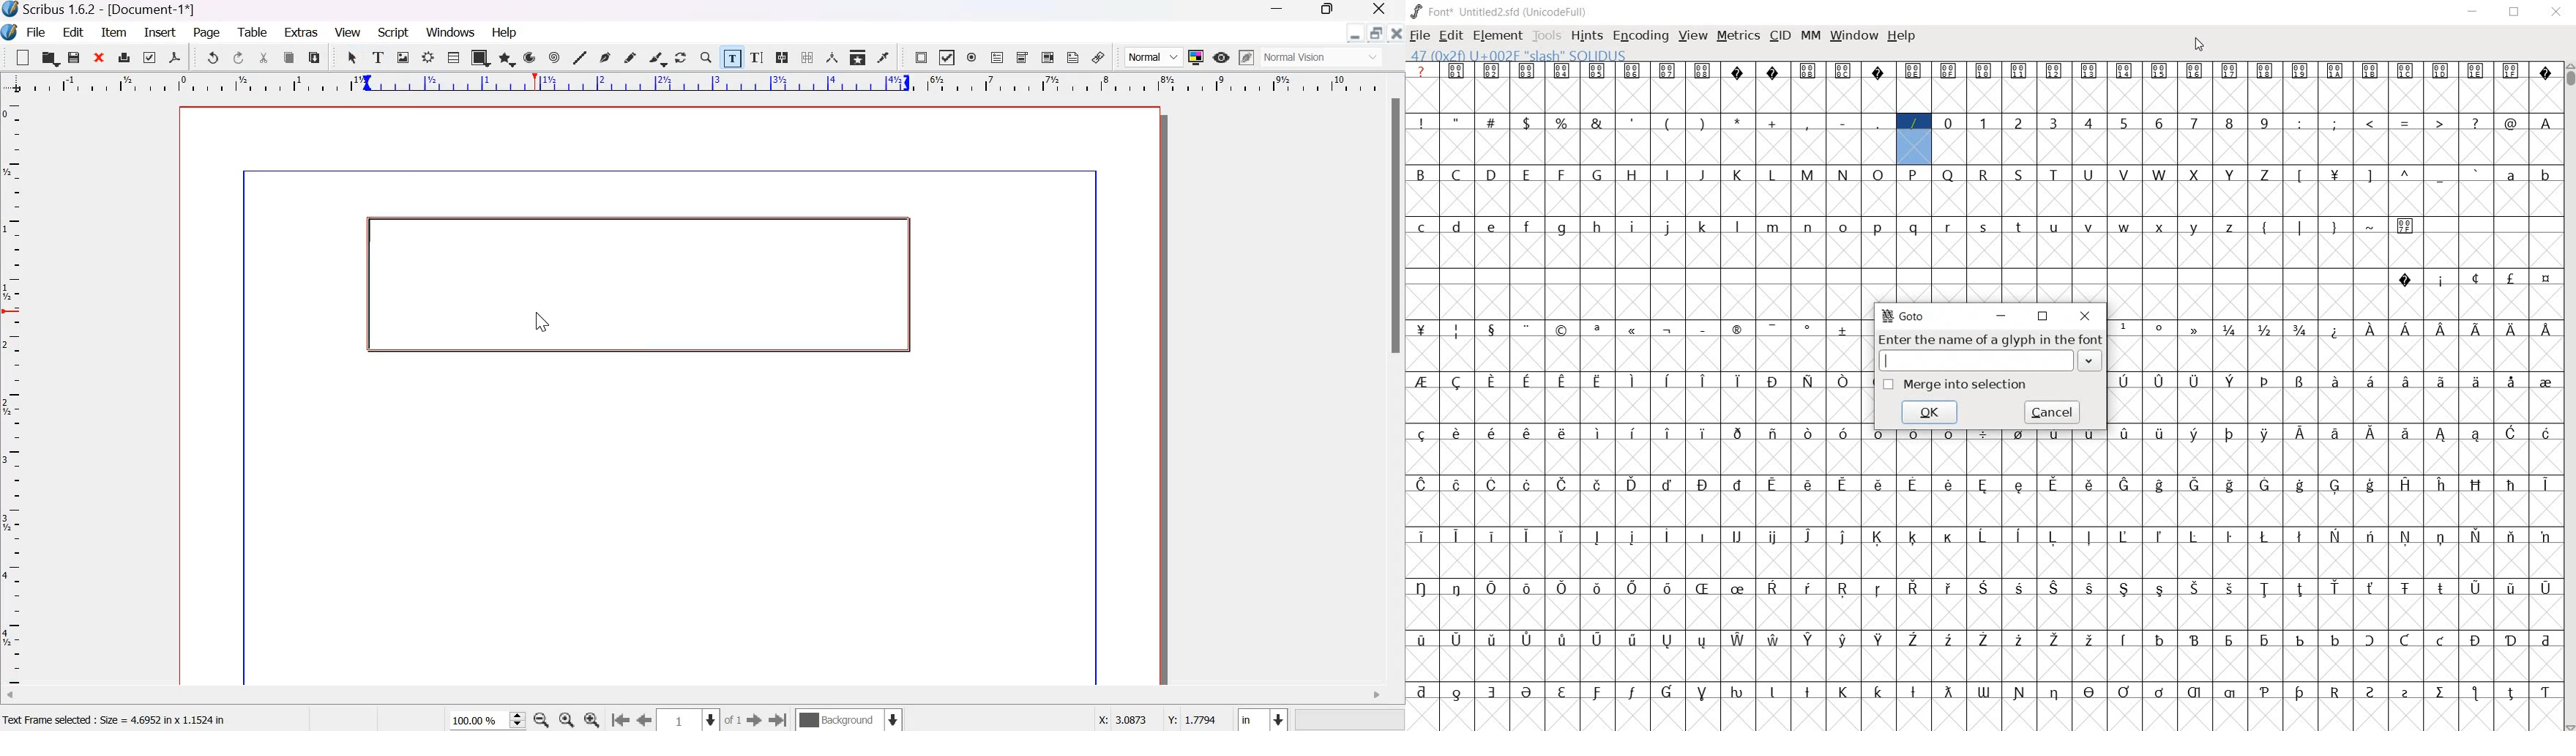 The width and height of the screenshot is (2576, 756). Describe the element at coordinates (2407, 434) in the screenshot. I see `glyph` at that location.